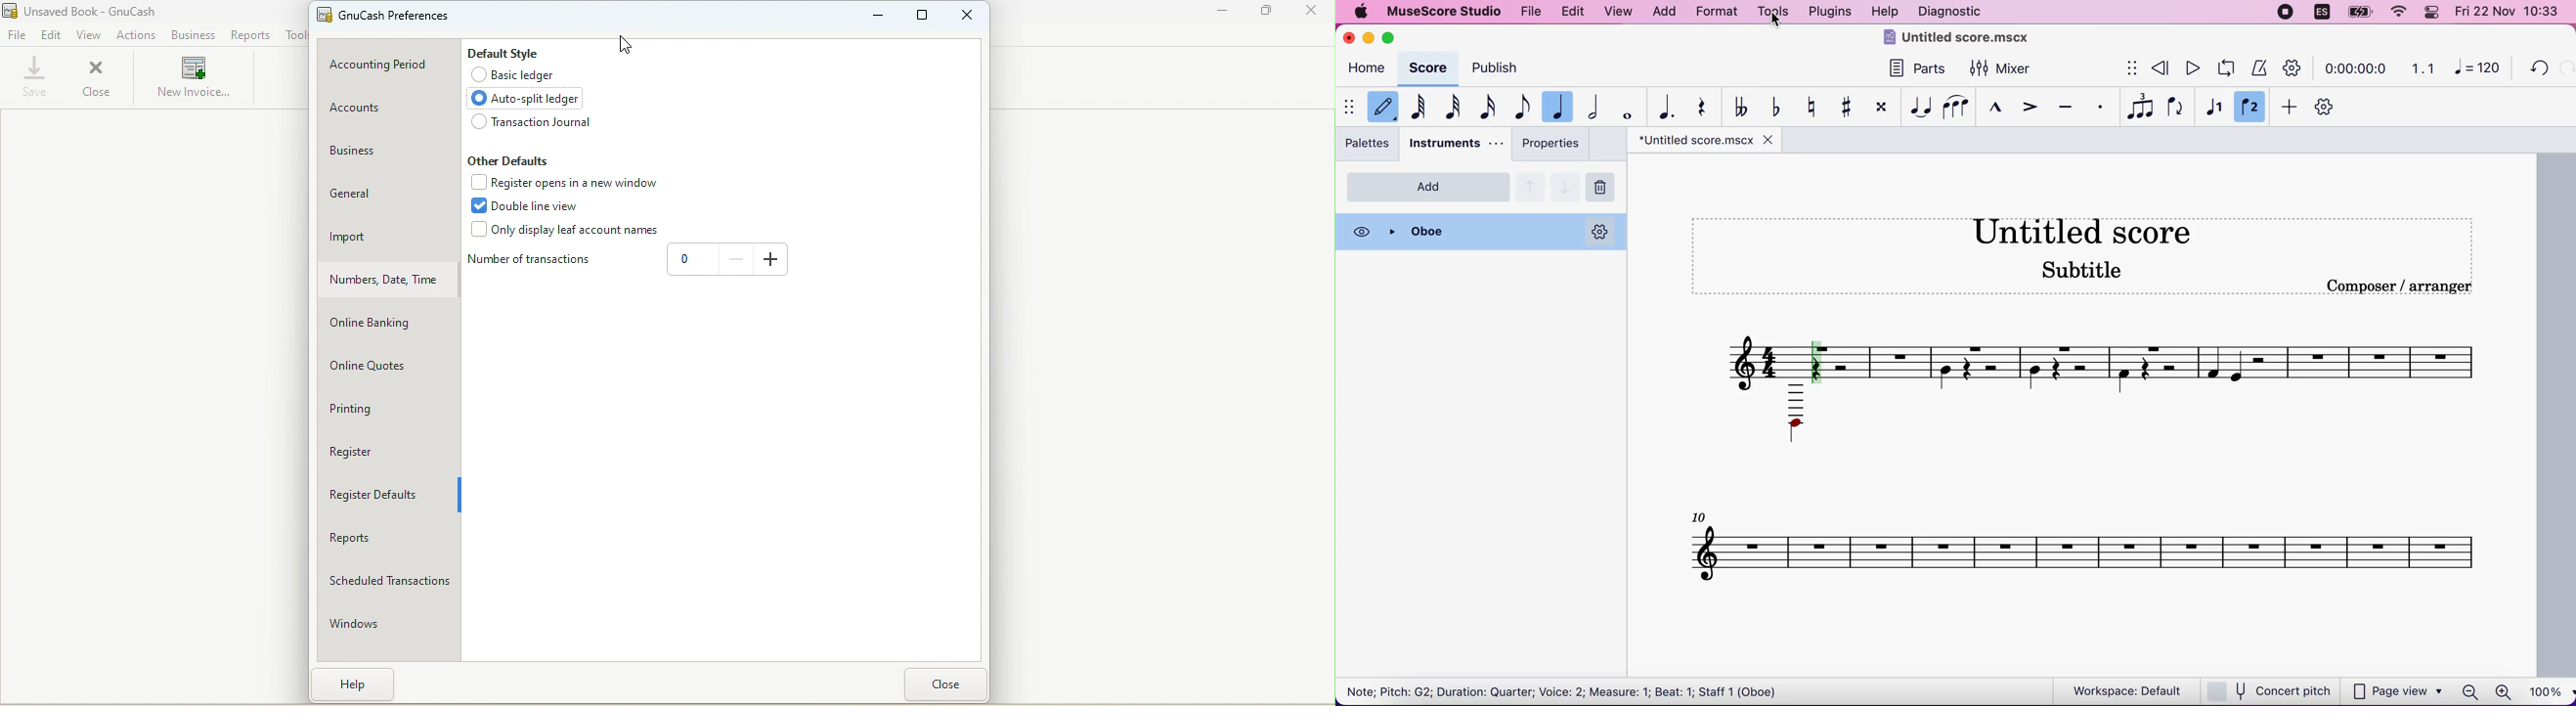 Image resolution: width=2576 pixels, height=728 pixels. Describe the element at coordinates (387, 367) in the screenshot. I see `Online quotes` at that location.